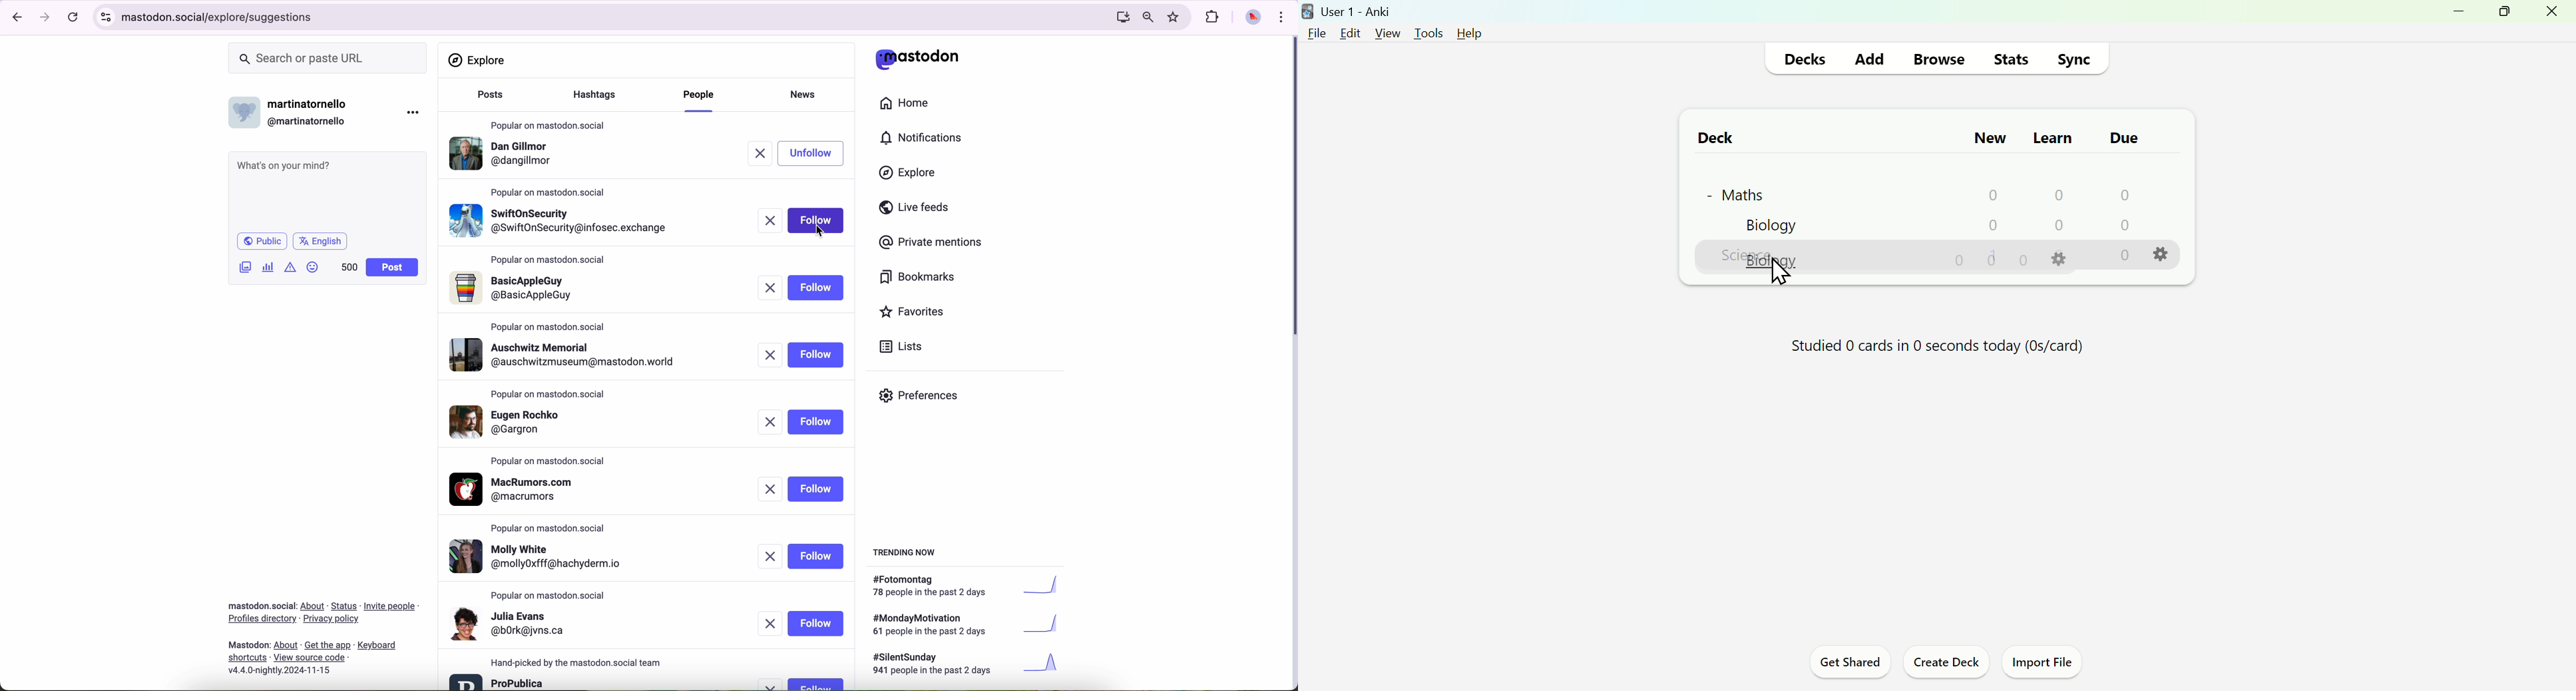  What do you see at coordinates (818, 422) in the screenshot?
I see `follow button` at bounding box center [818, 422].